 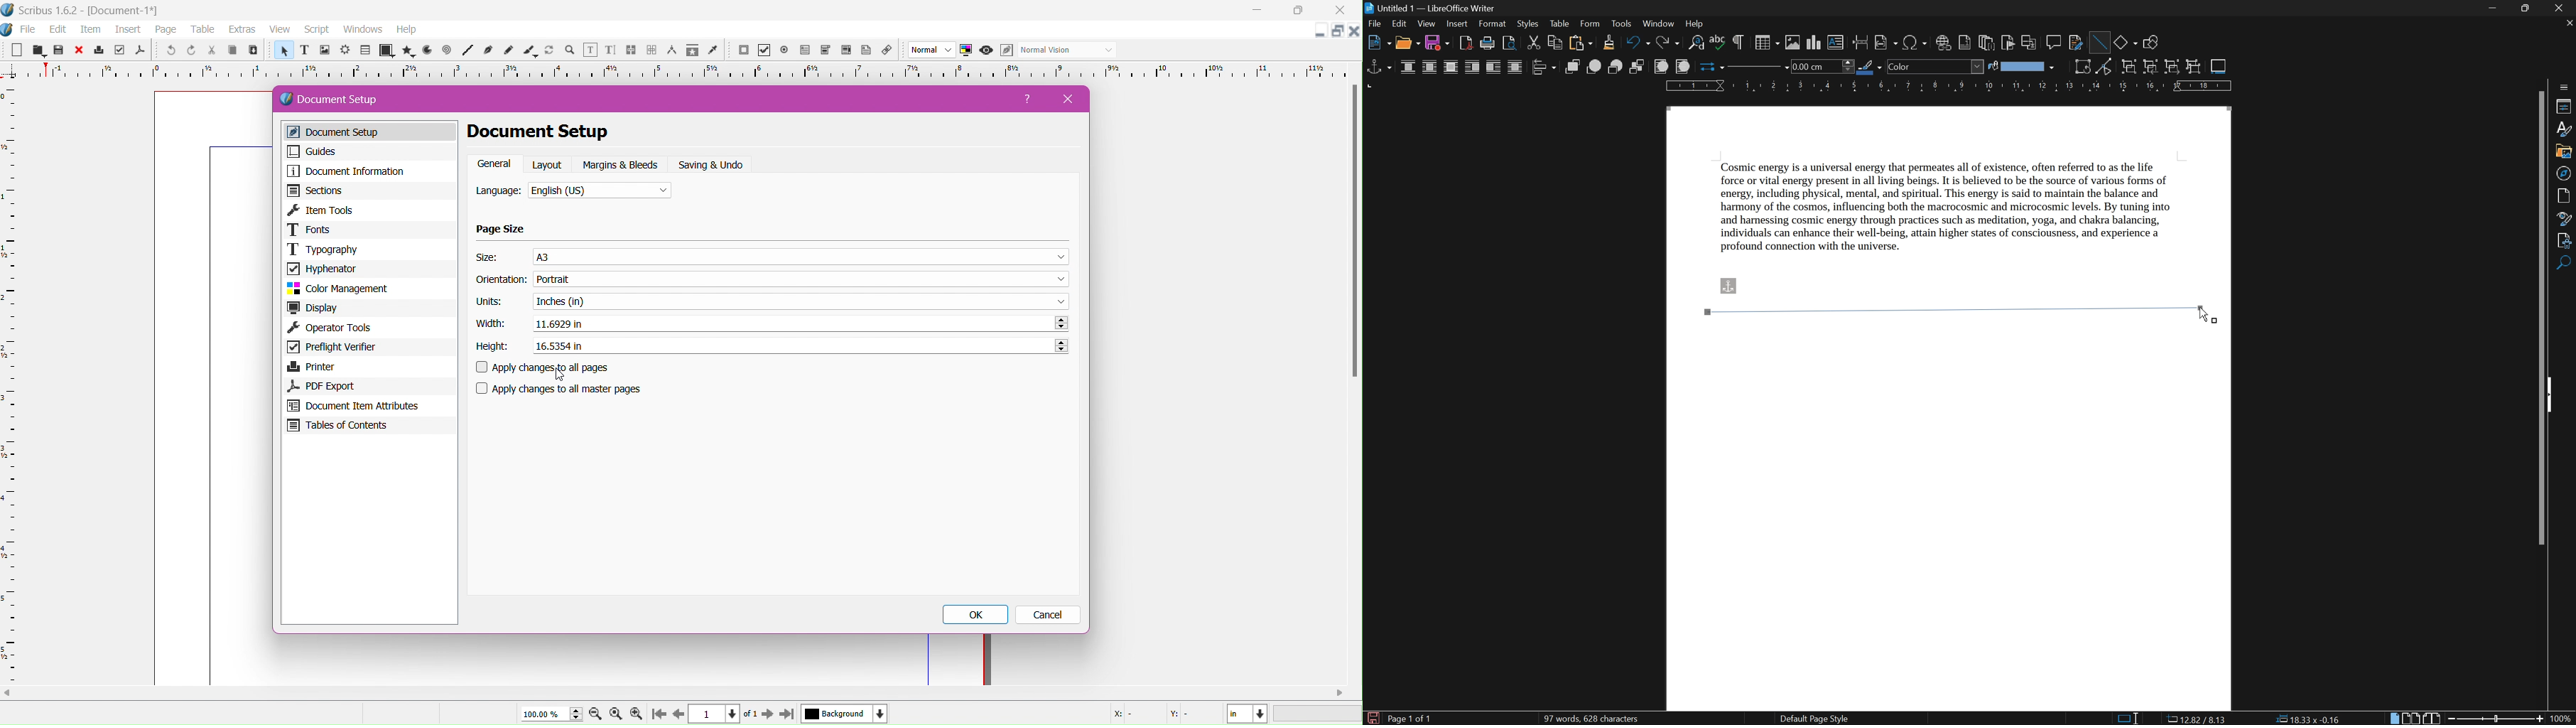 What do you see at coordinates (1465, 43) in the screenshot?
I see `export directly as PDF` at bounding box center [1465, 43].